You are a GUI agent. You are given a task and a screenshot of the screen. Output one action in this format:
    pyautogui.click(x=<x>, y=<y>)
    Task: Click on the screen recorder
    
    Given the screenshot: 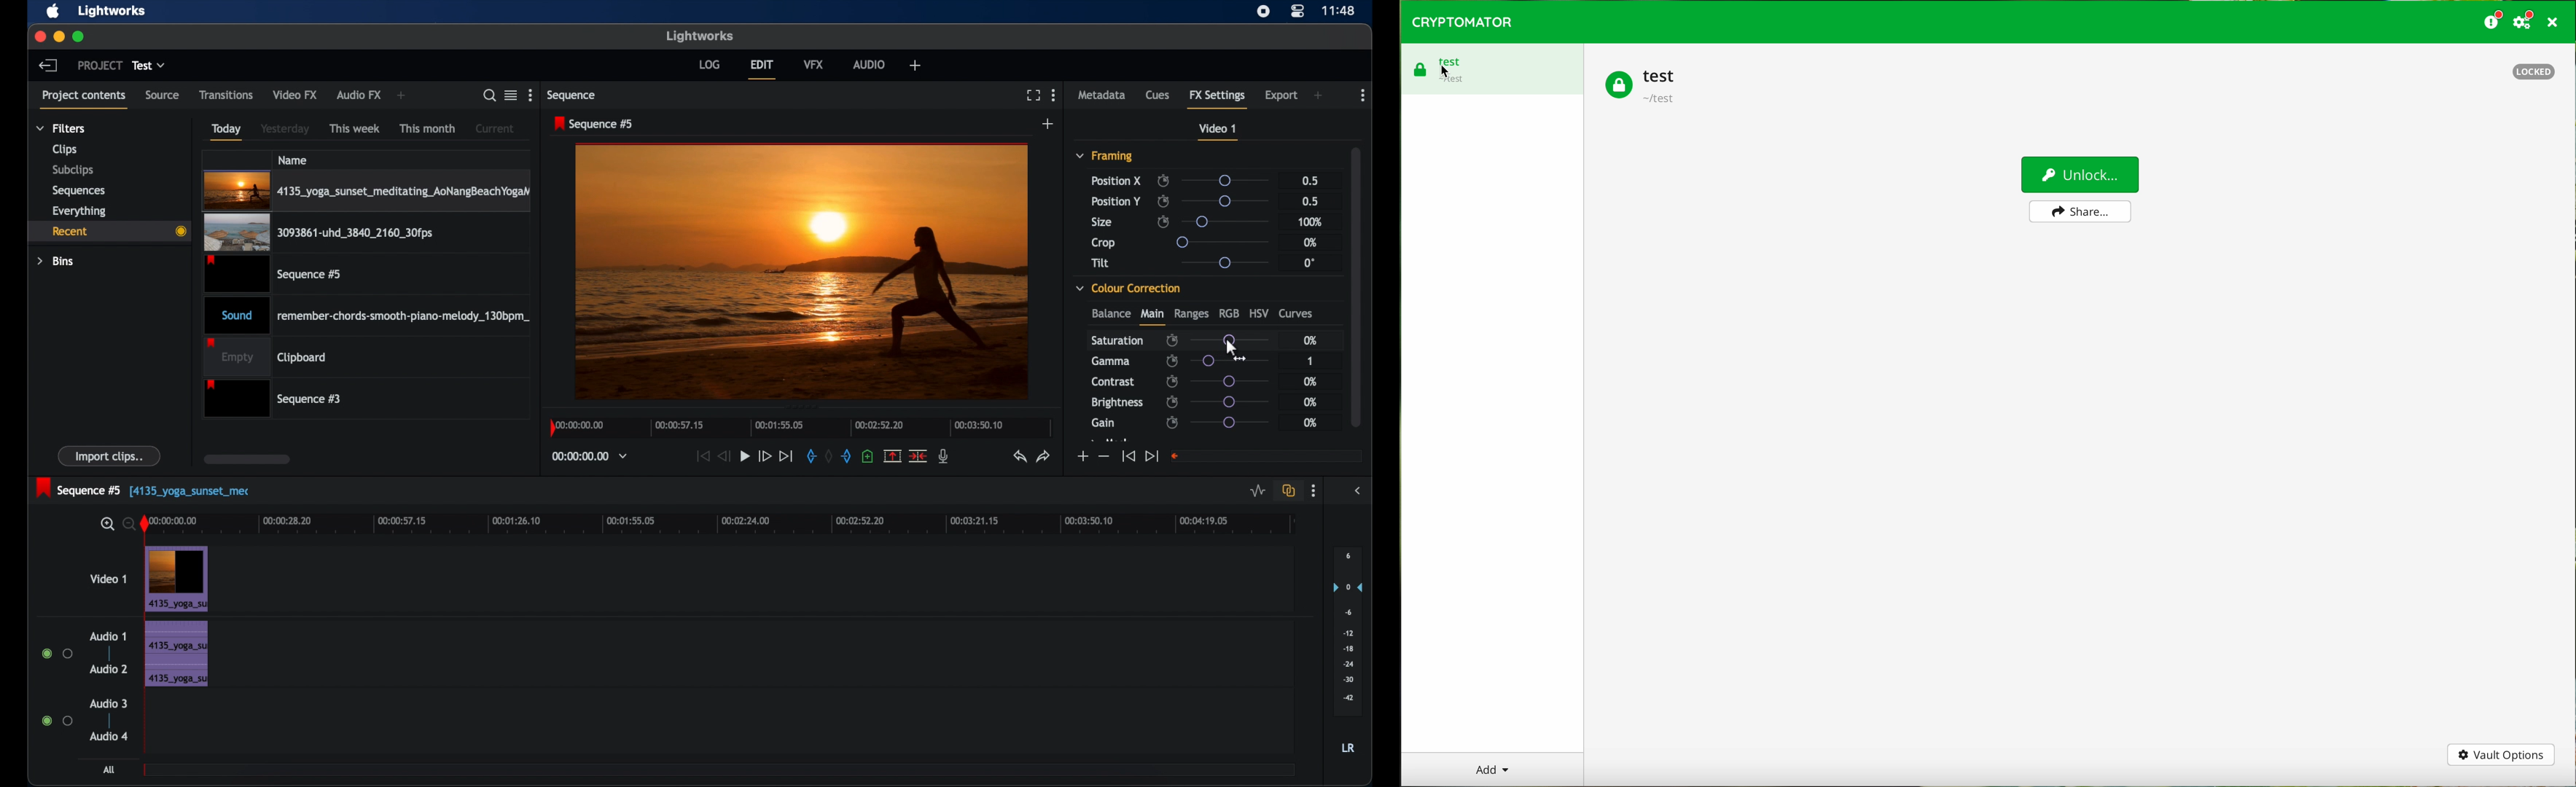 What is the action you would take?
    pyautogui.click(x=1264, y=11)
    